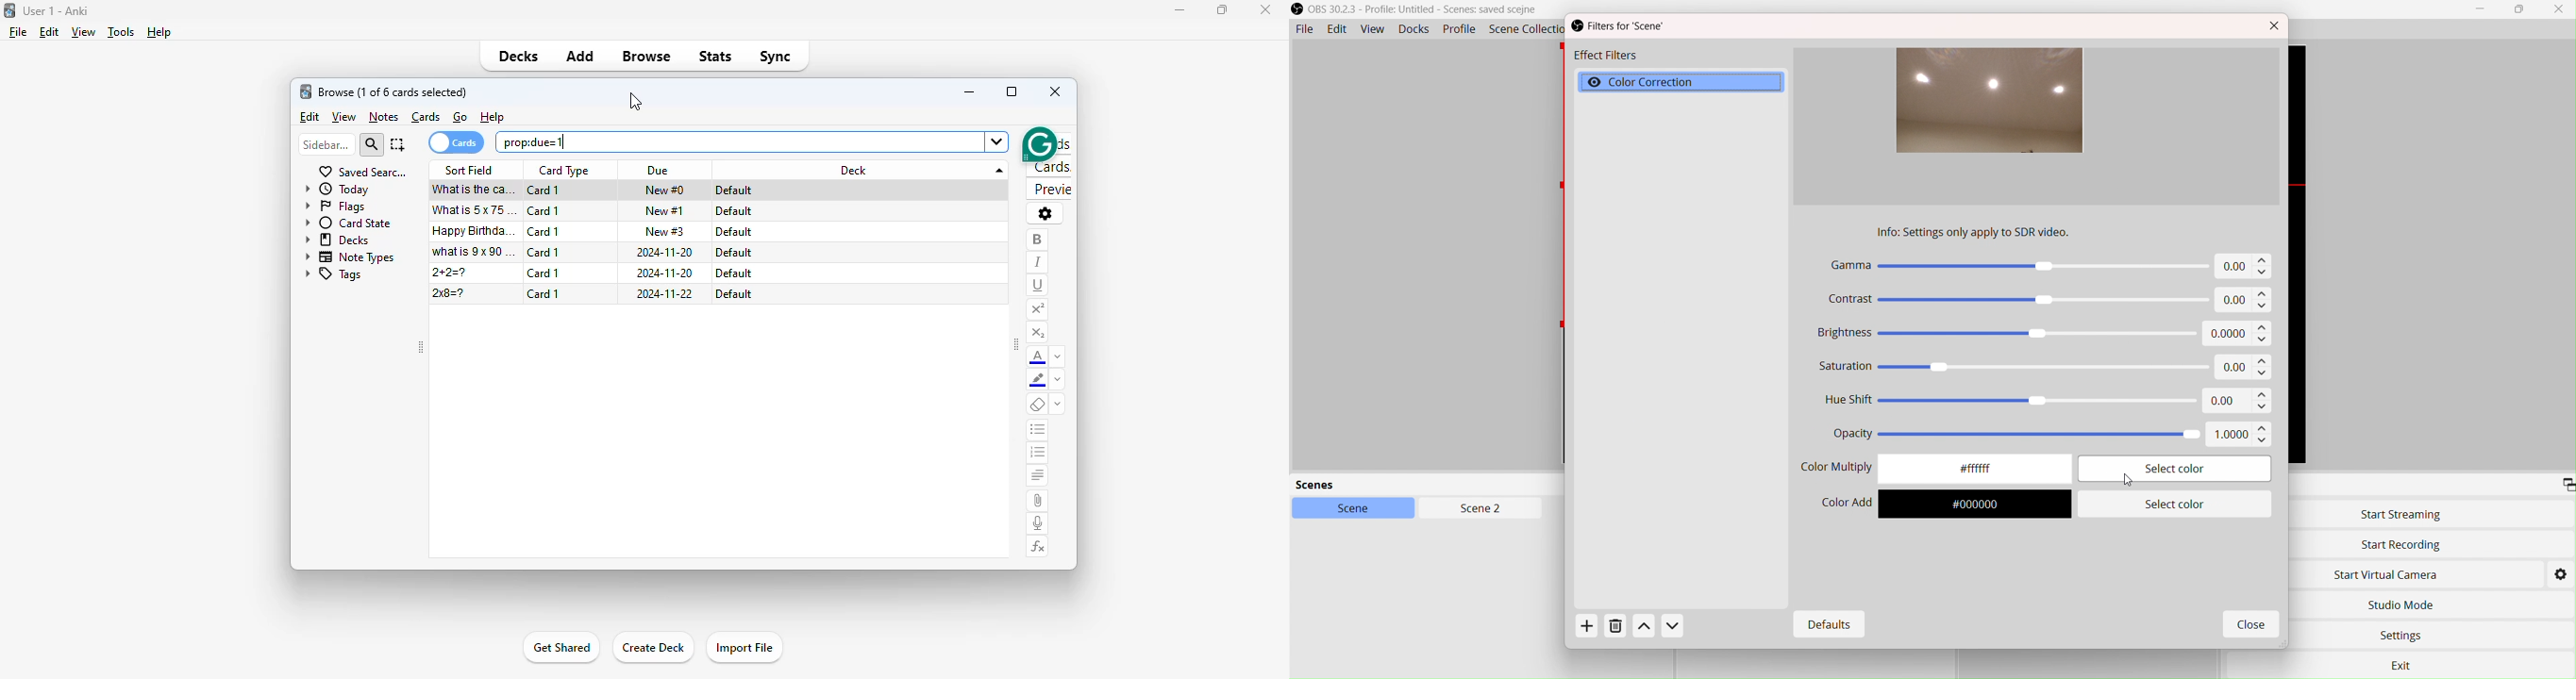 The image size is (2576, 700). What do you see at coordinates (645, 57) in the screenshot?
I see `browse` at bounding box center [645, 57].